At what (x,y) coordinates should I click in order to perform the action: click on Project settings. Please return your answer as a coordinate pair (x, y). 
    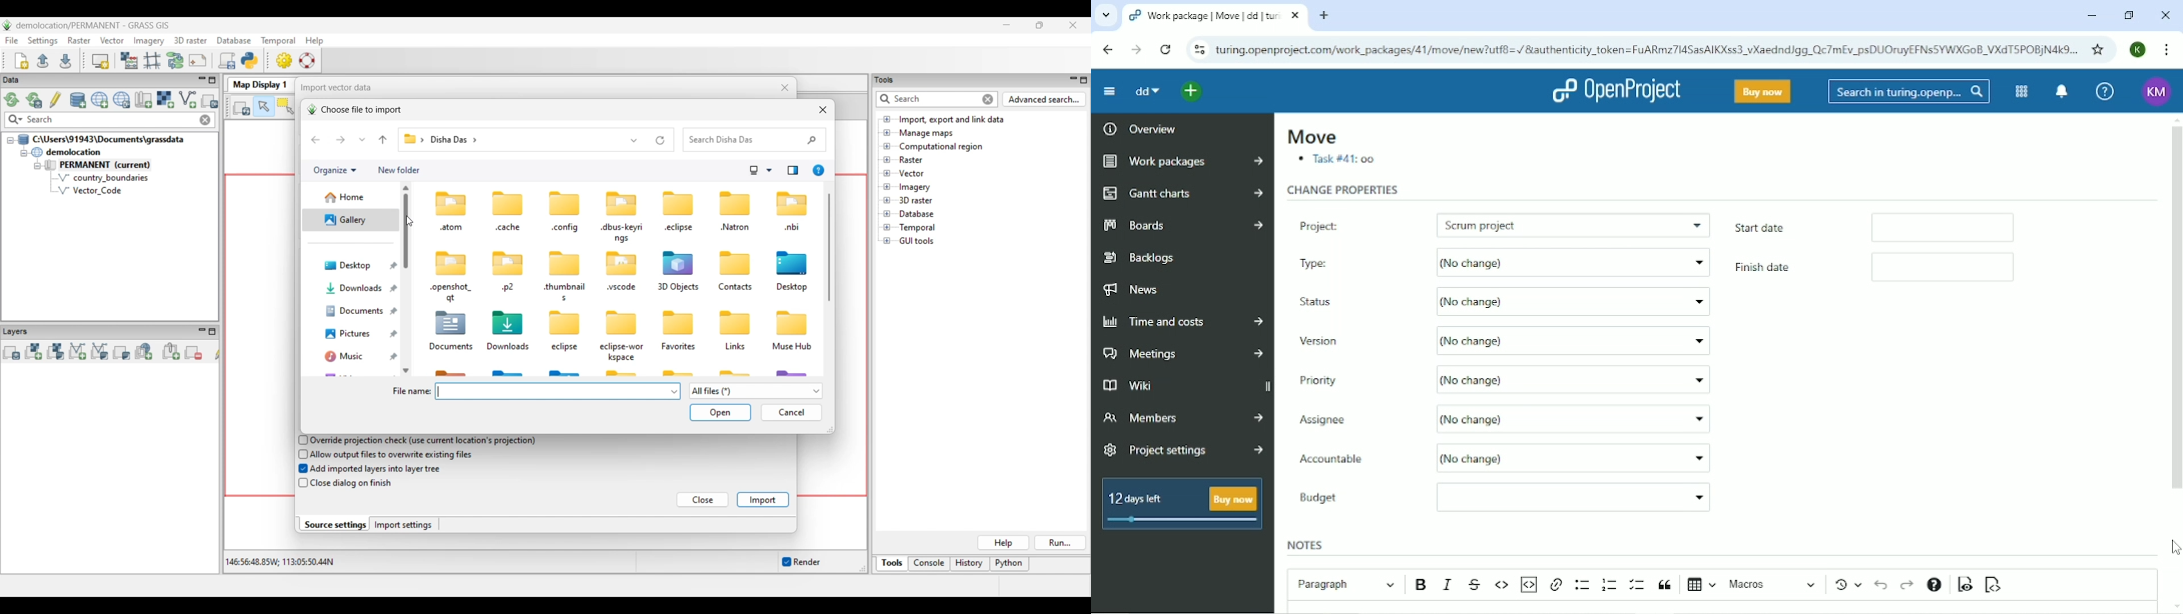
    Looking at the image, I should click on (1183, 451).